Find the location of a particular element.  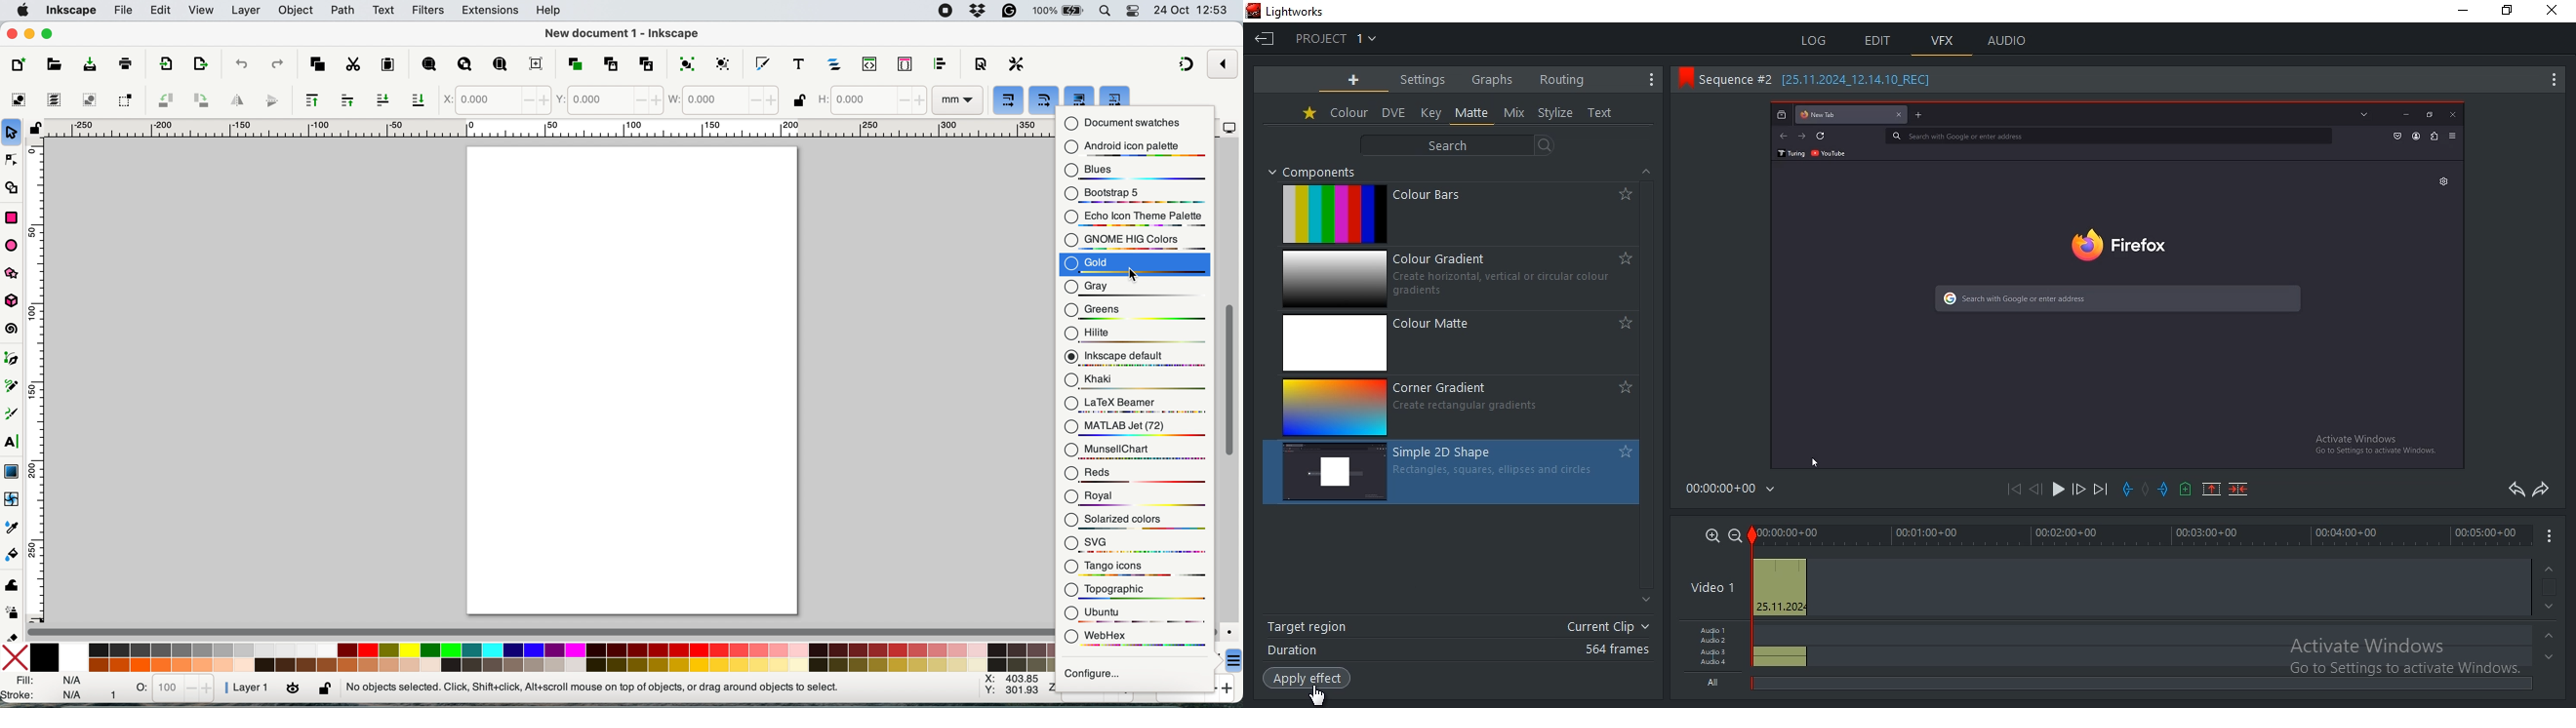

color managed mode is located at coordinates (1232, 630).